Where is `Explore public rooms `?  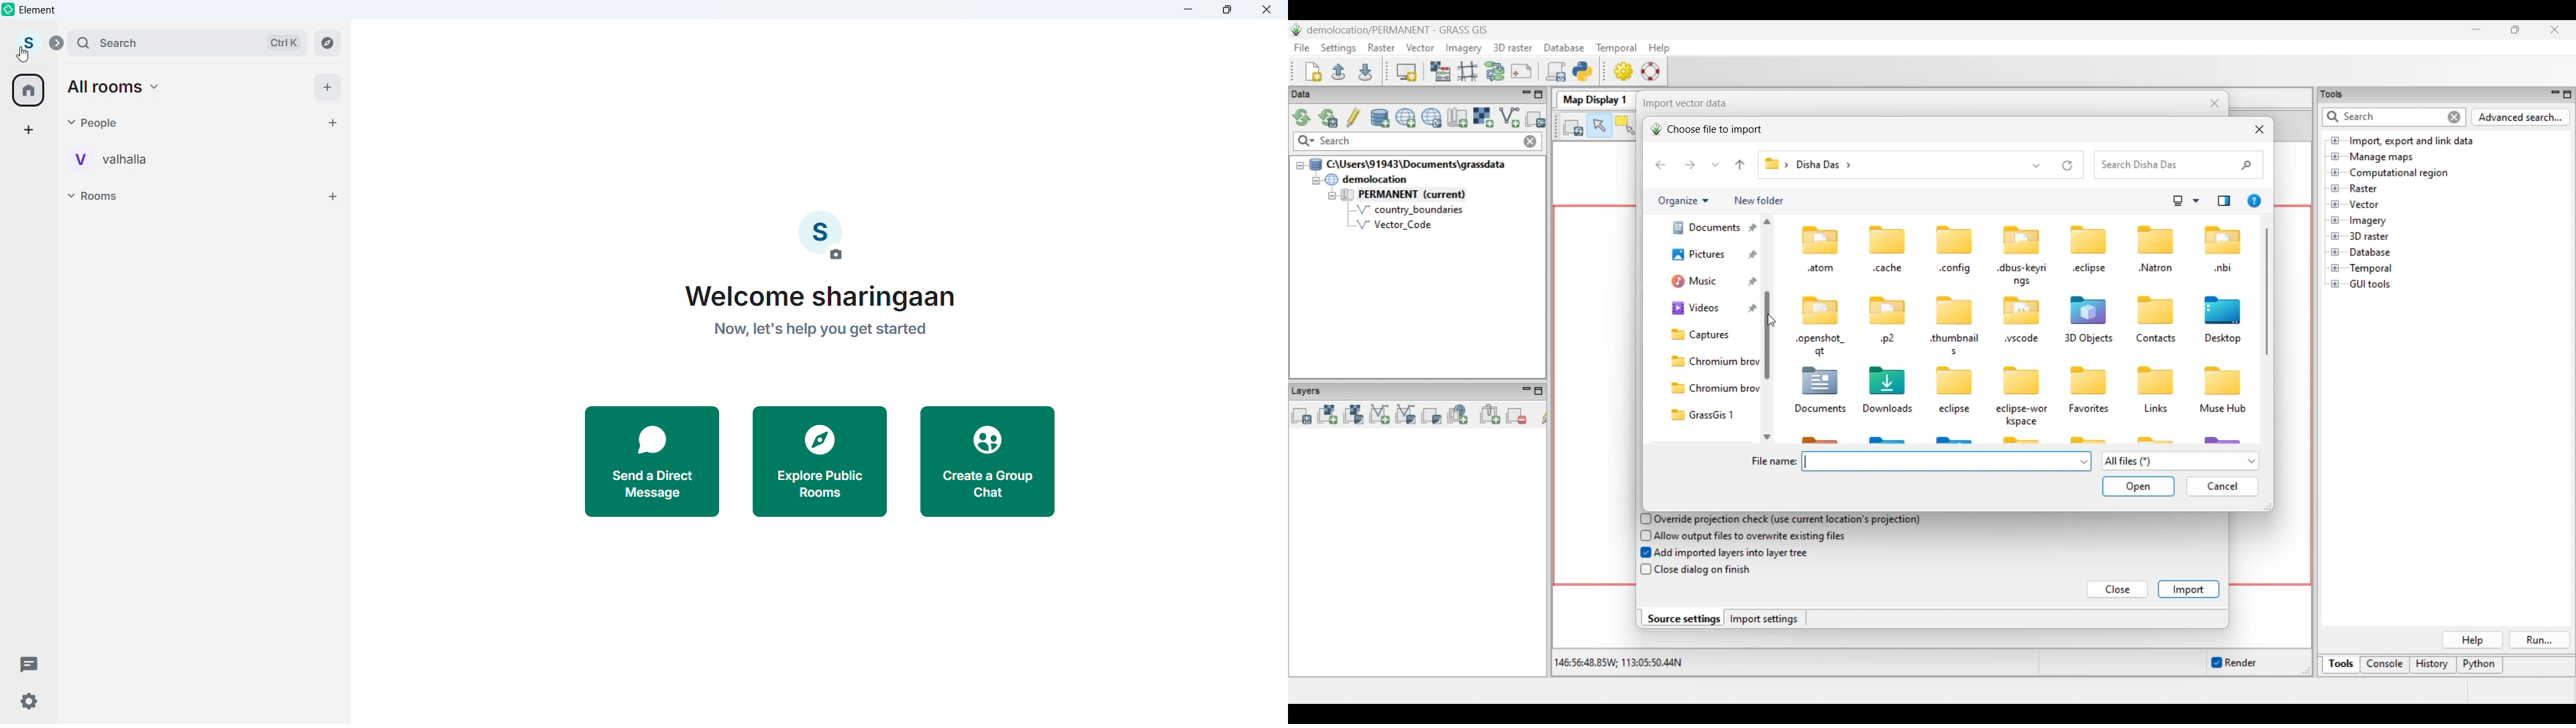
Explore public rooms  is located at coordinates (820, 463).